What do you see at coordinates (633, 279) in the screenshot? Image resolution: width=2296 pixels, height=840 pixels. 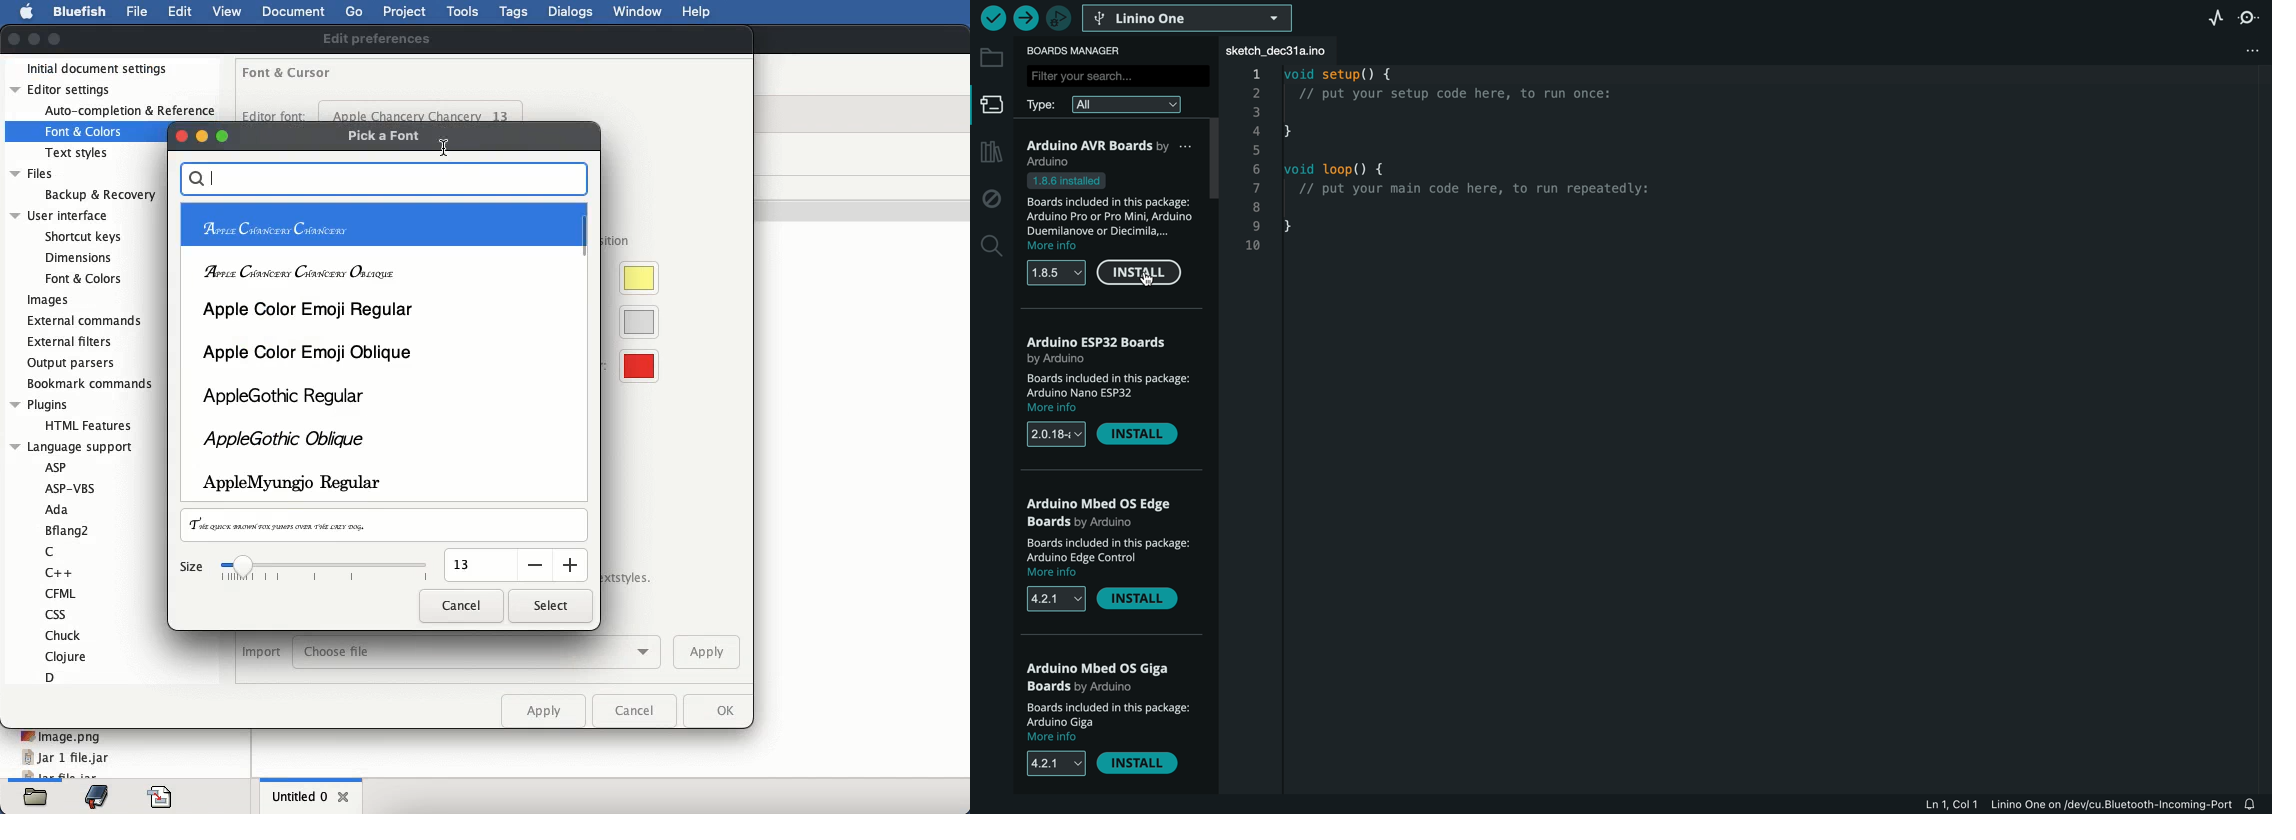 I see `cursor highlight color` at bounding box center [633, 279].